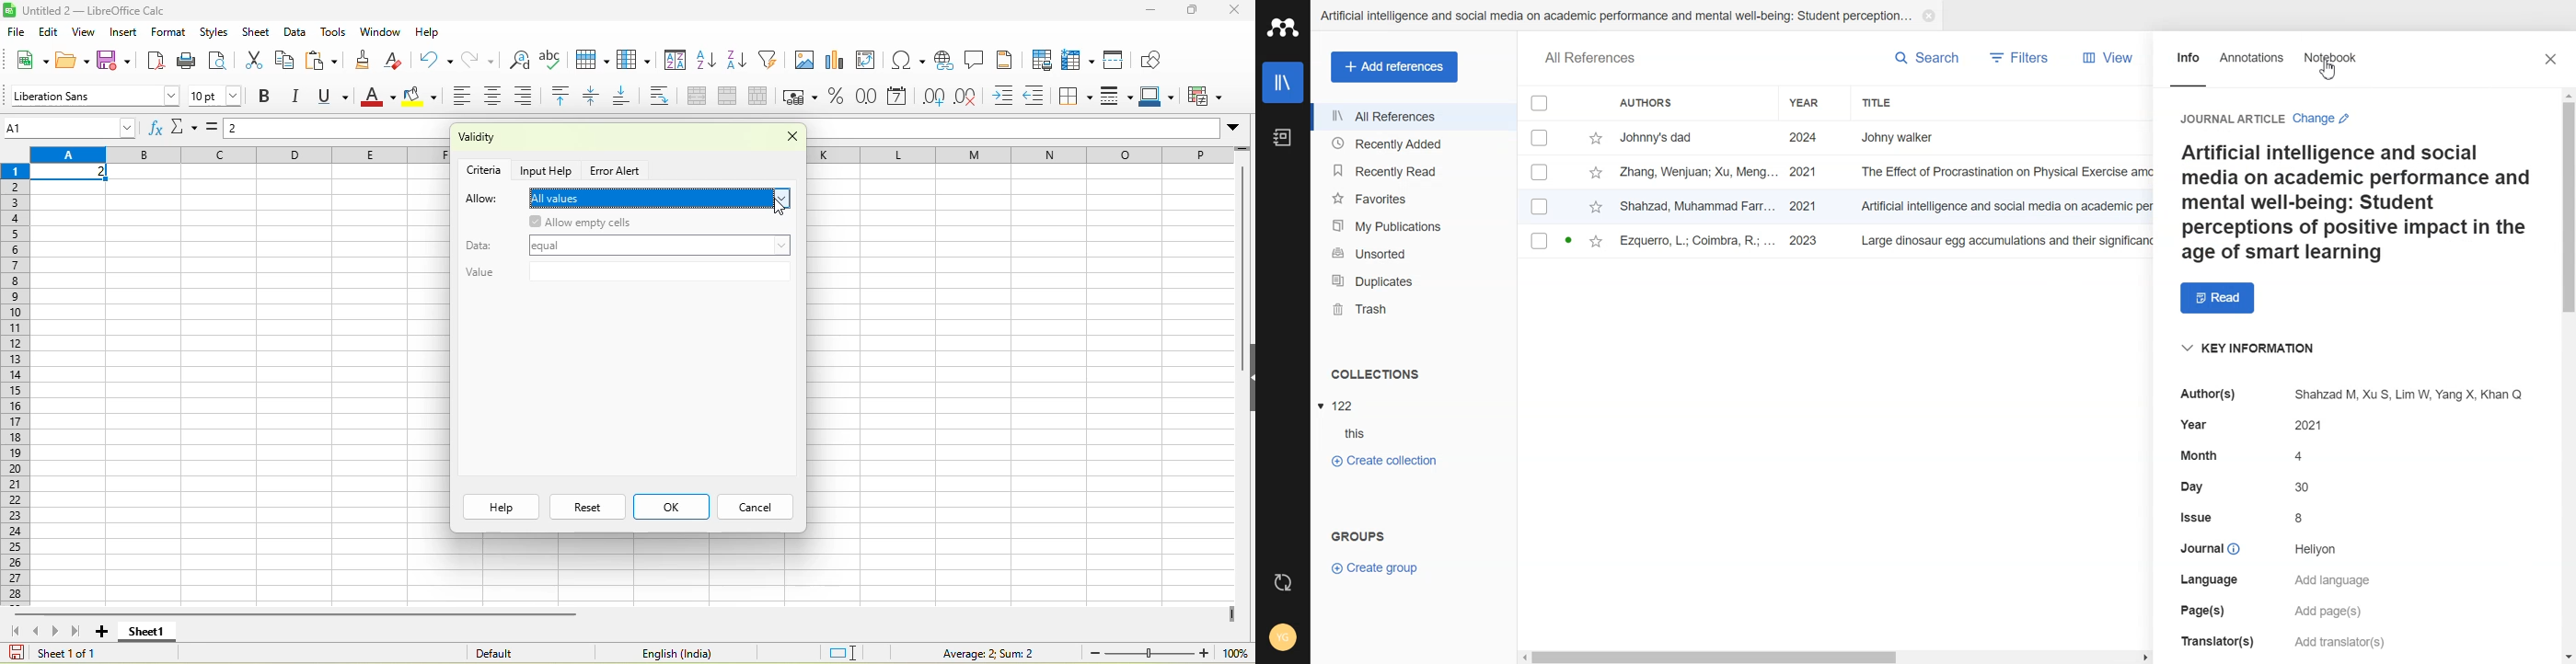  I want to click on align bottom, so click(628, 97).